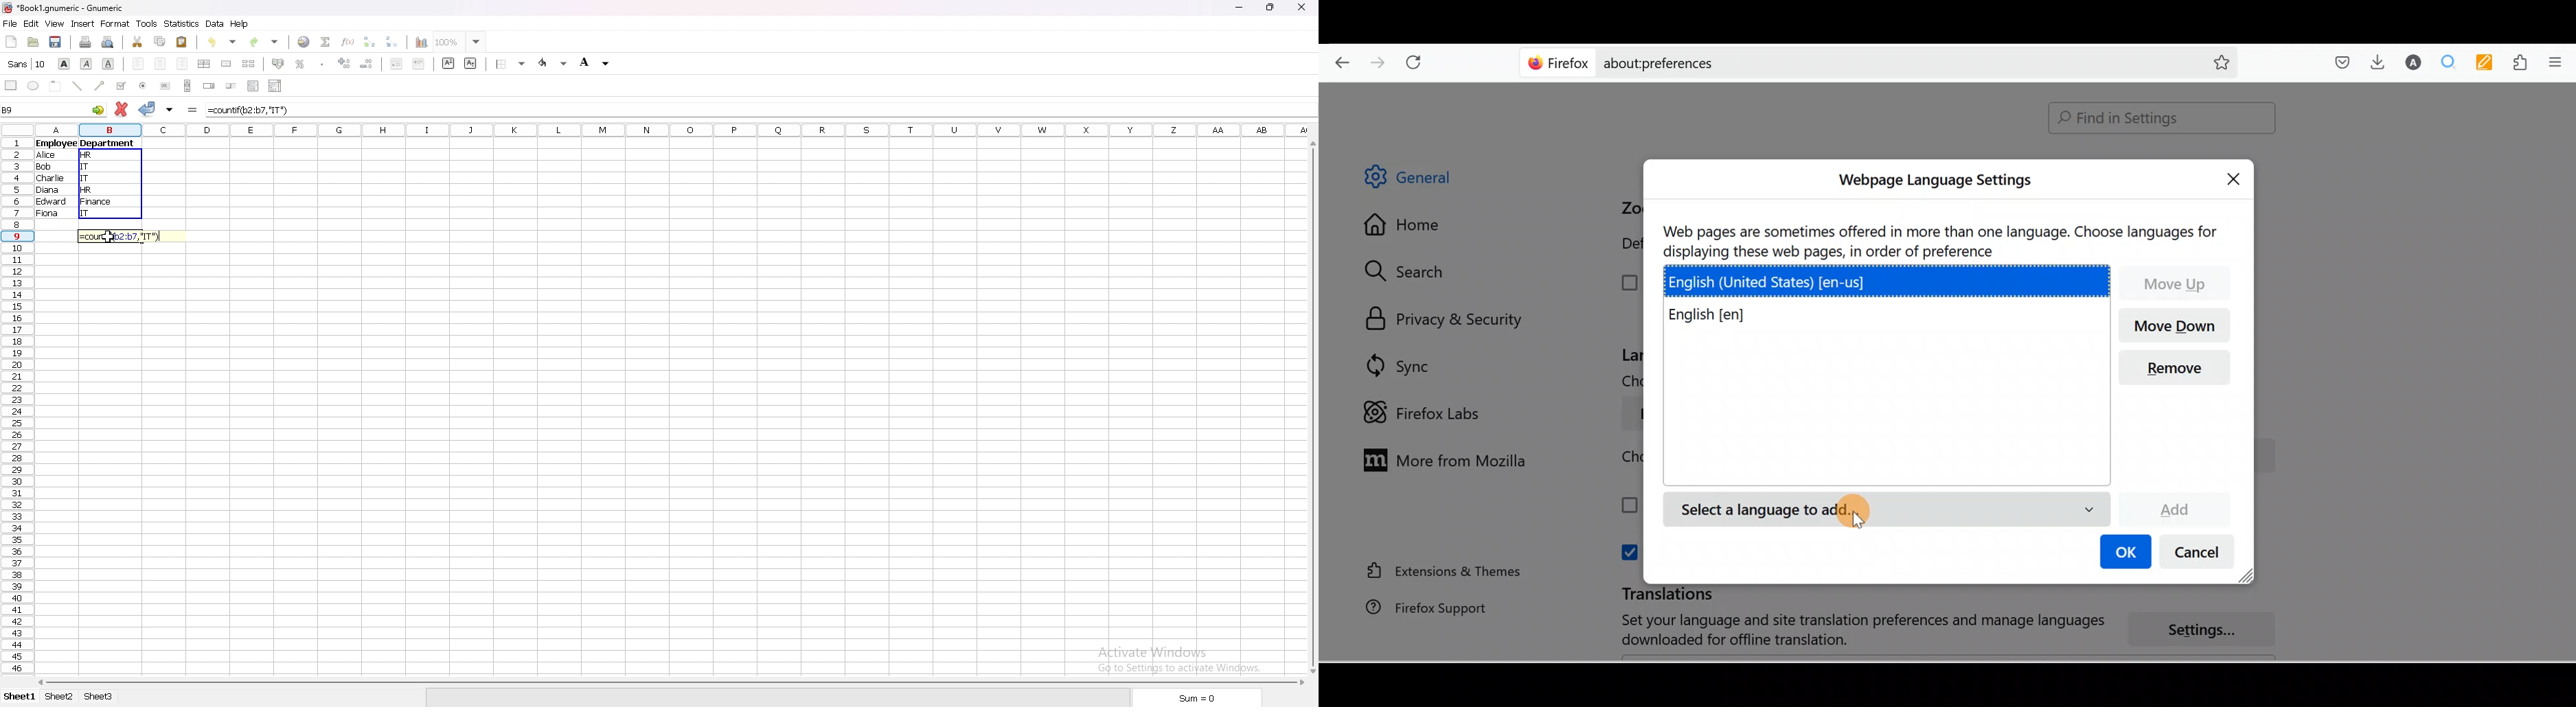 The width and height of the screenshot is (2576, 728). What do you see at coordinates (1411, 271) in the screenshot?
I see `Search` at bounding box center [1411, 271].